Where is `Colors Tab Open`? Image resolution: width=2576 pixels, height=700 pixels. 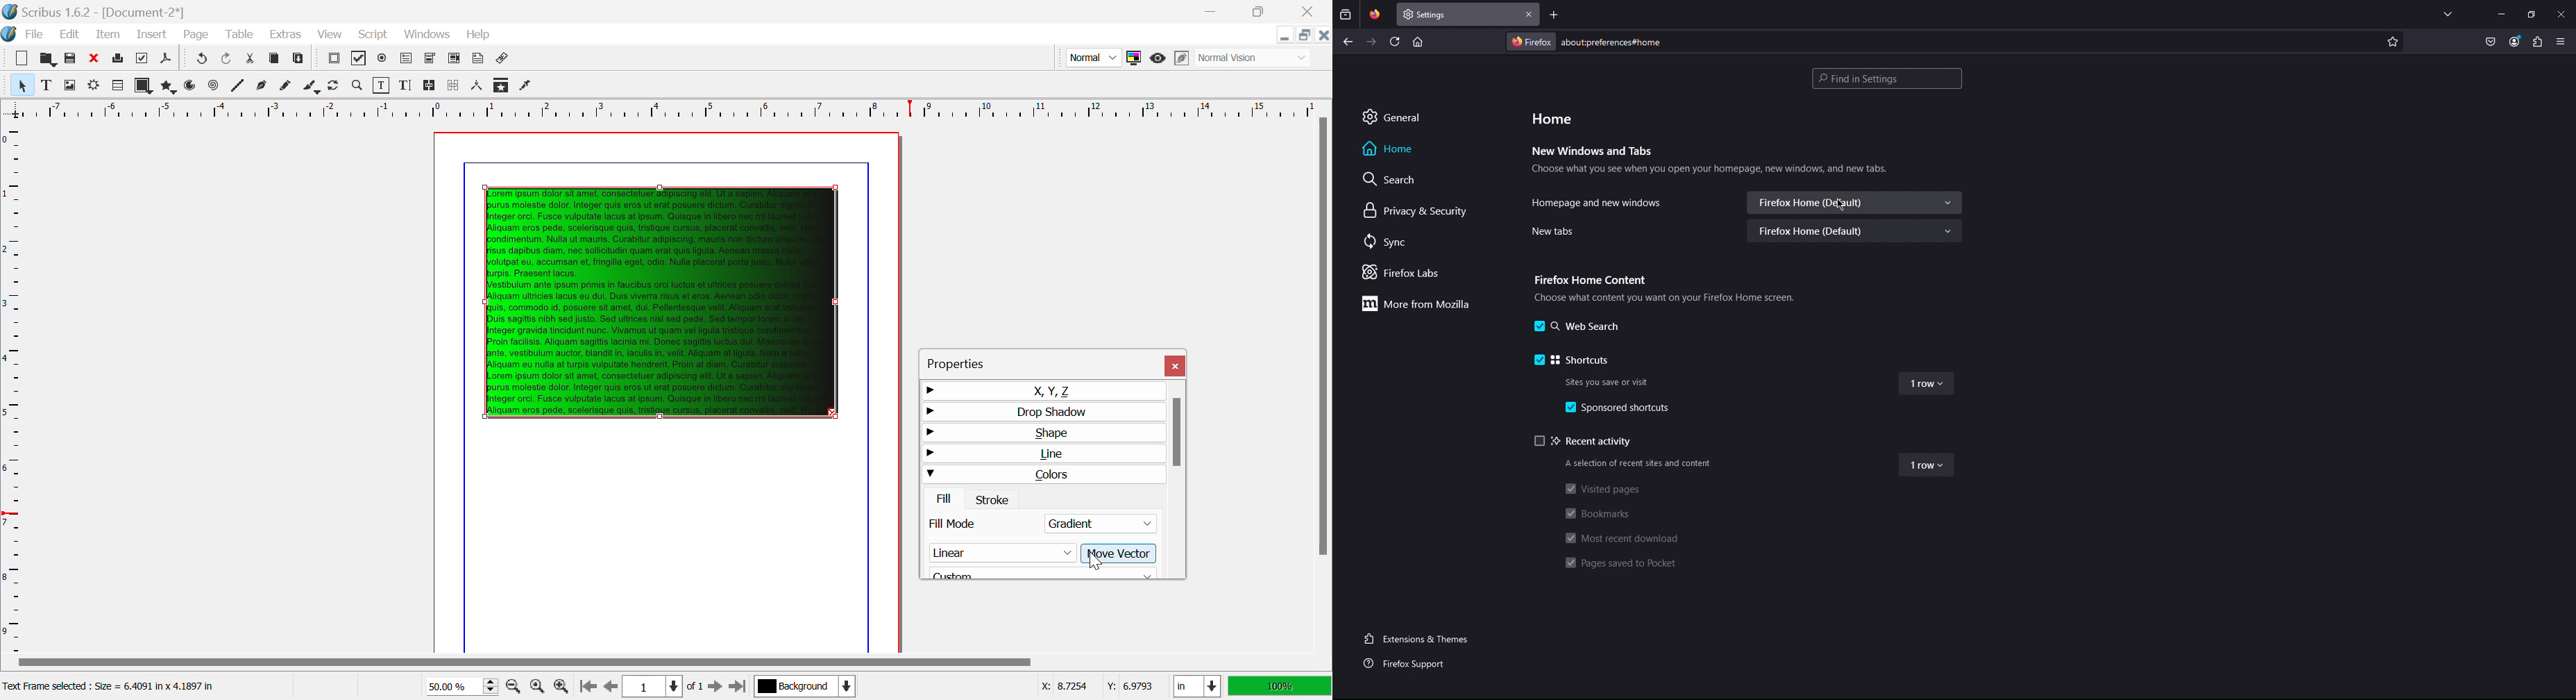
Colors Tab Open is located at coordinates (1045, 488).